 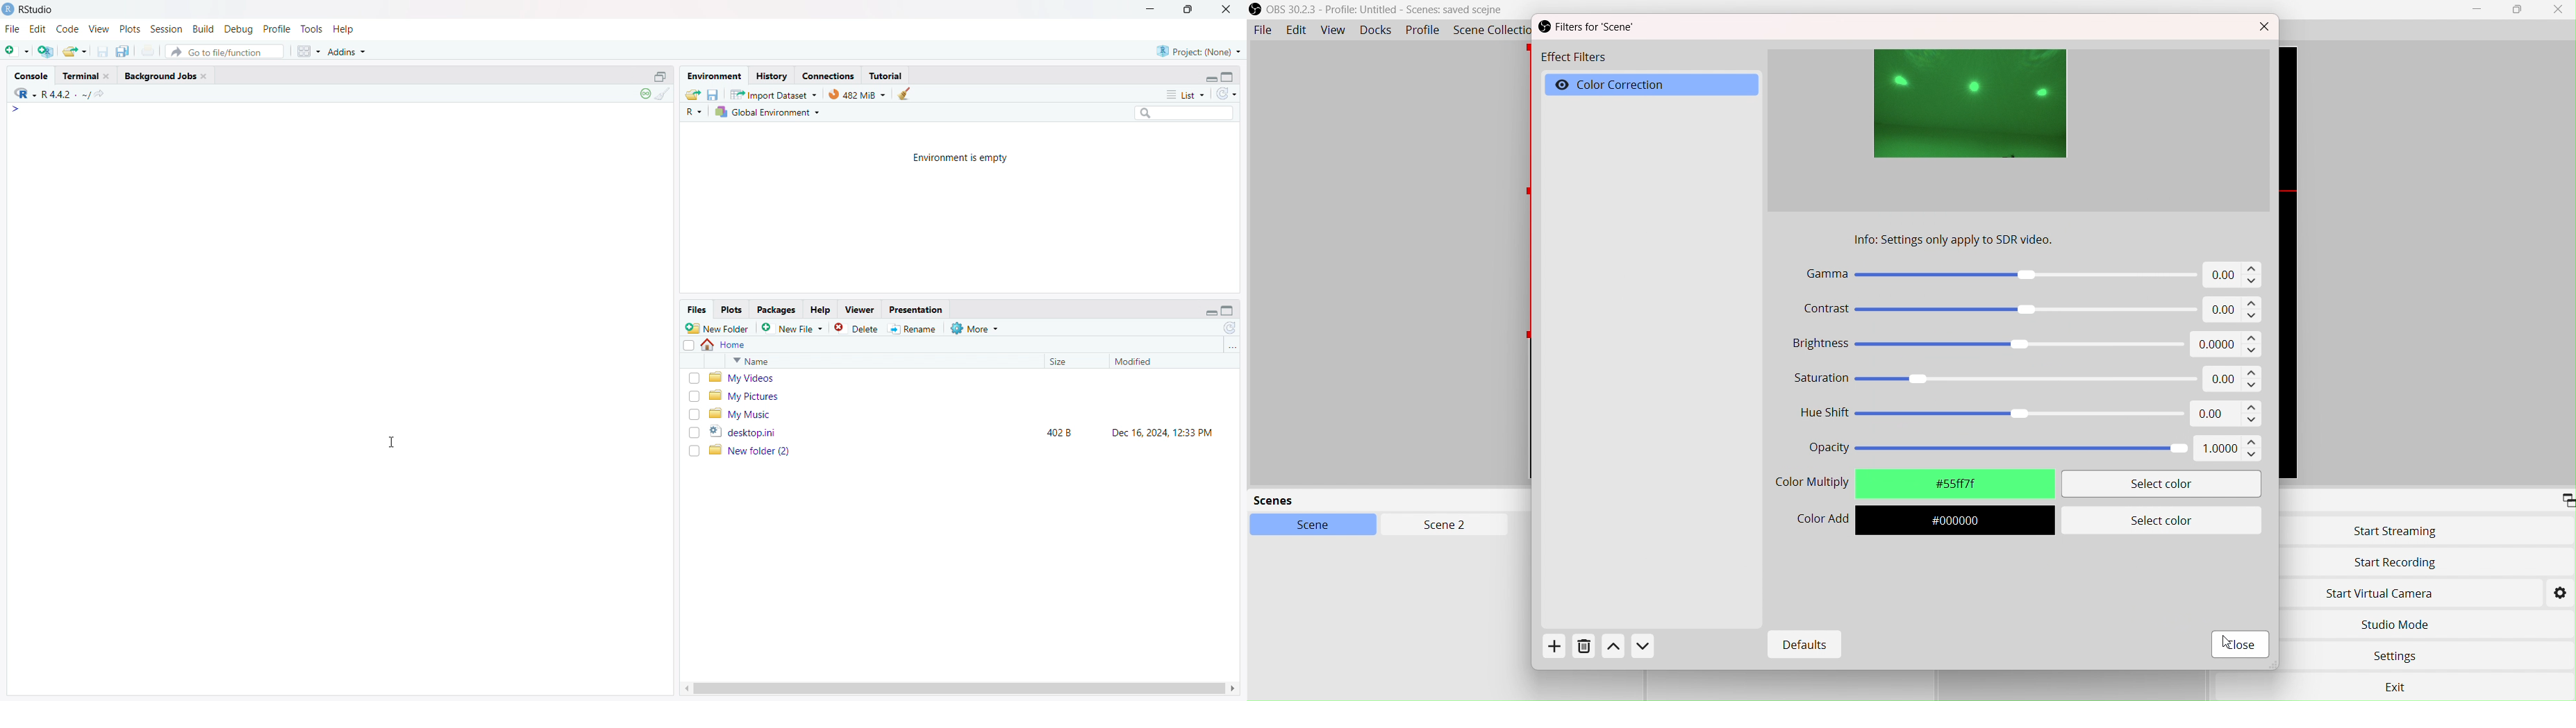 I want to click on Opacity, so click(x=1991, y=450).